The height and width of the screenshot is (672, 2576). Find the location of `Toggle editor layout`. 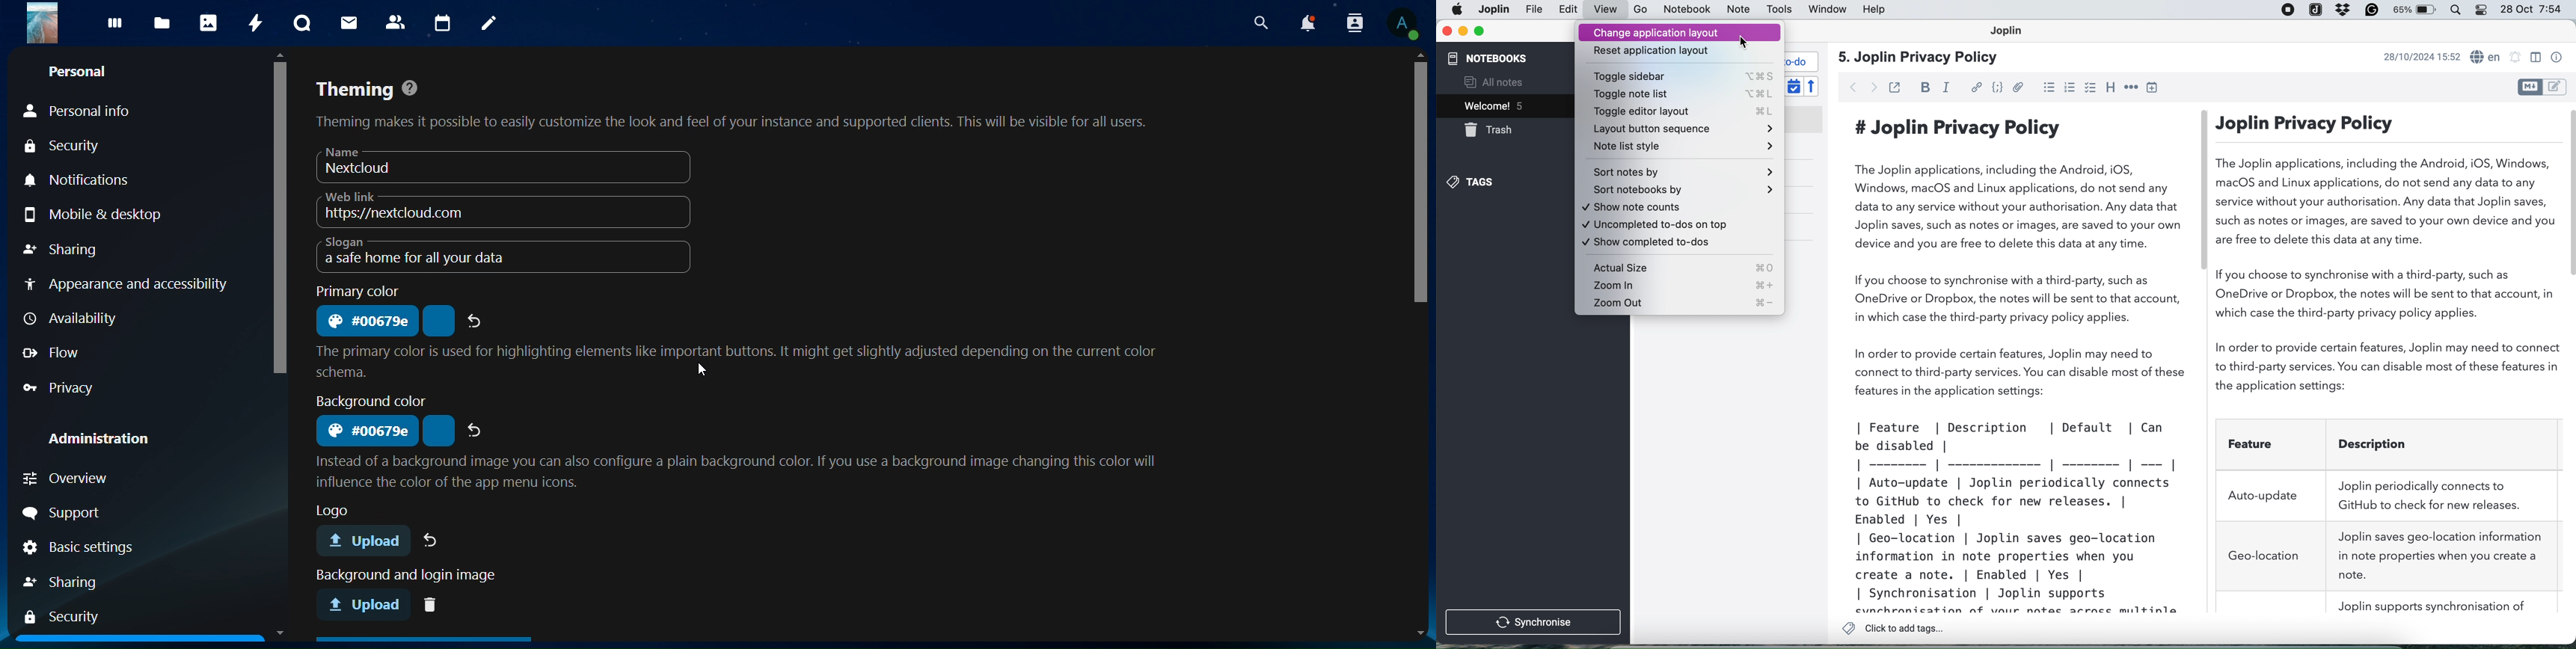

Toggle editor layout is located at coordinates (1680, 113).